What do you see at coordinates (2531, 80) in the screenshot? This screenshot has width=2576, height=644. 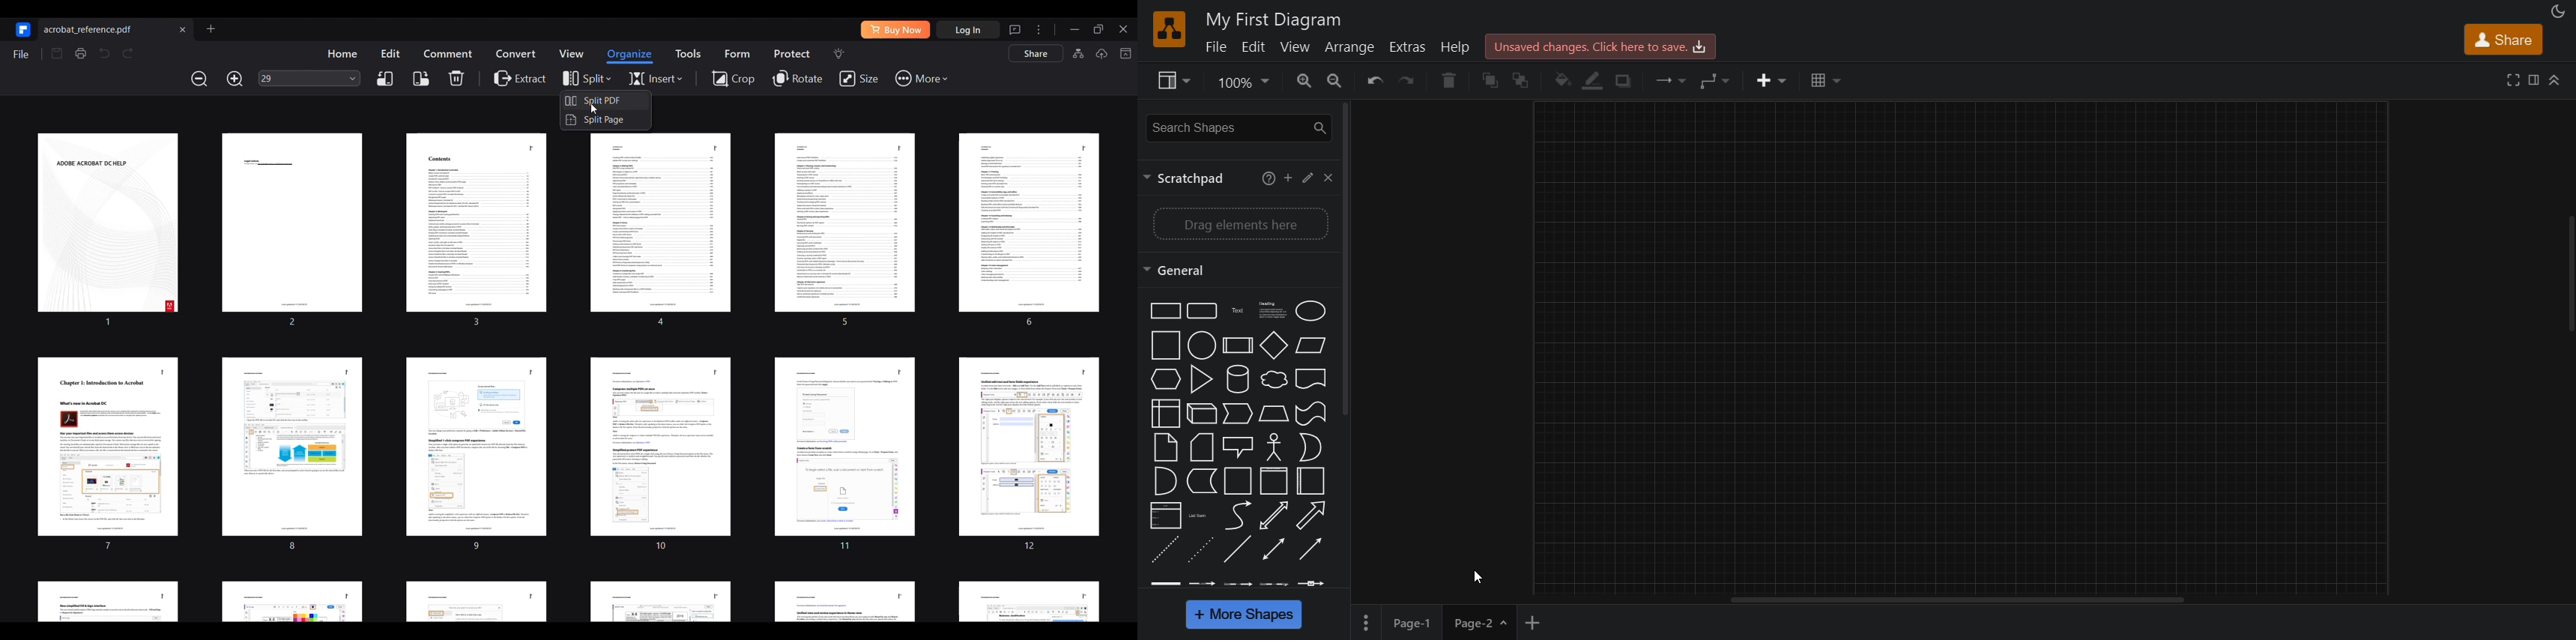 I see `format` at bounding box center [2531, 80].